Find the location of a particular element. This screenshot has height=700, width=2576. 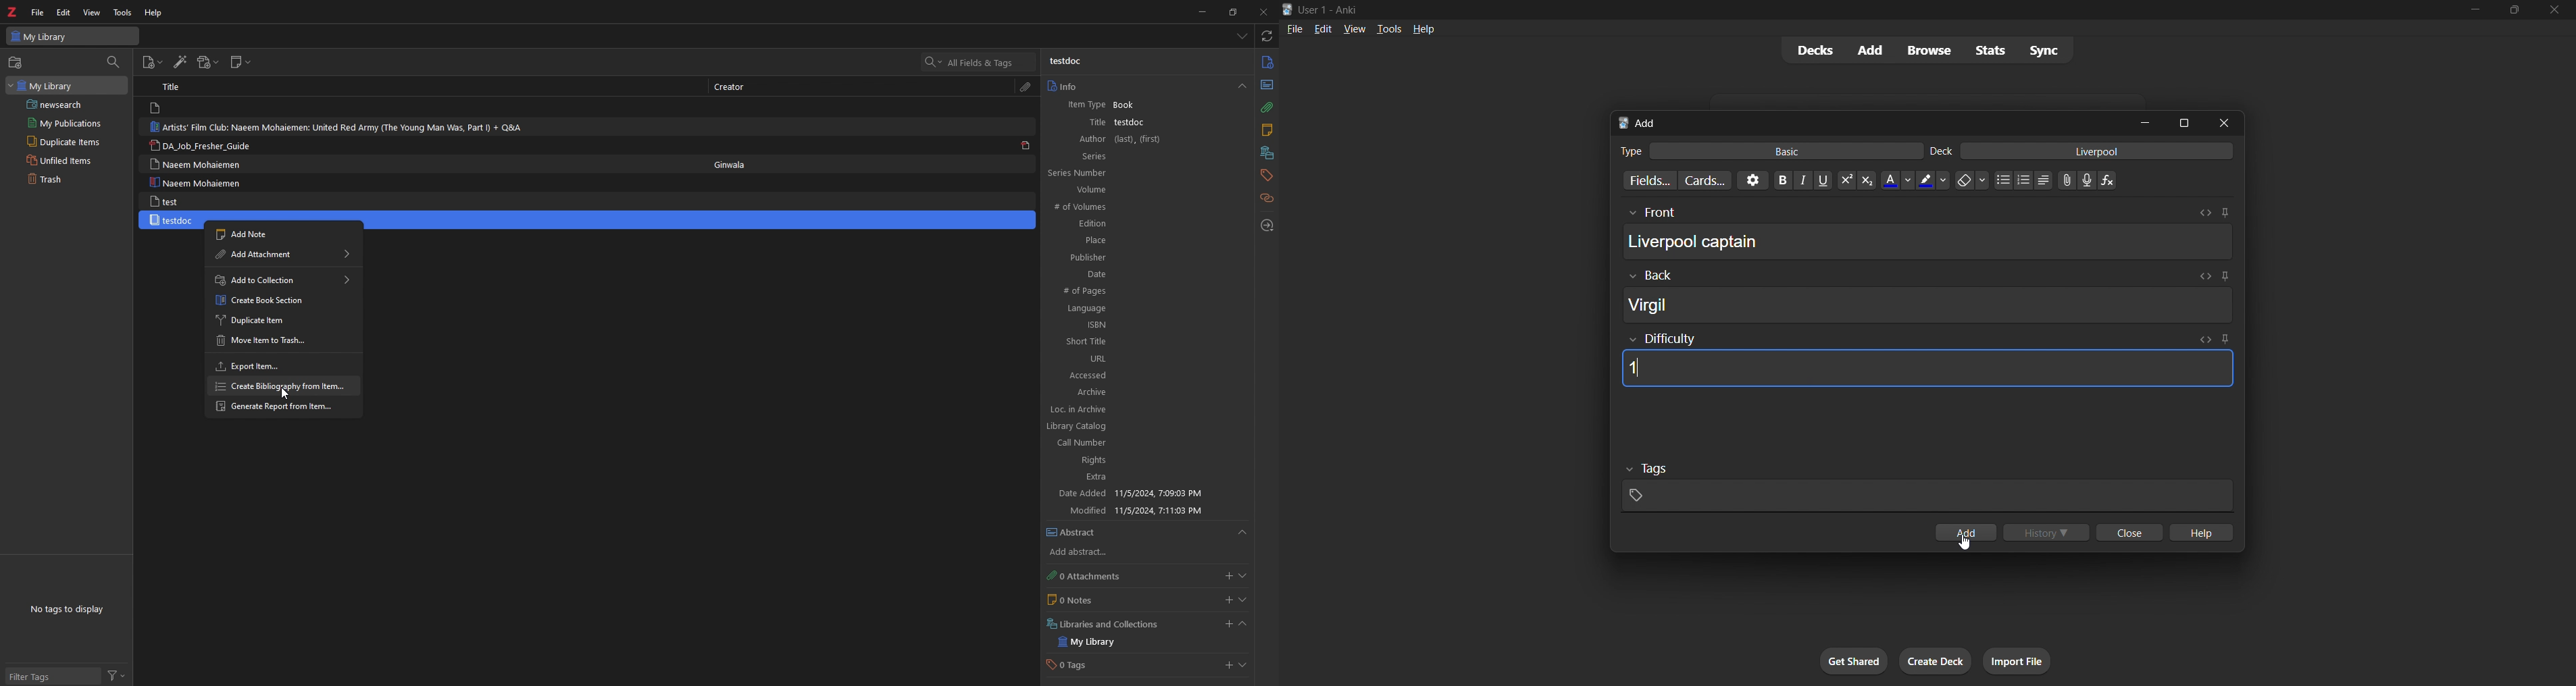

Toggle HTML editor is located at coordinates (2204, 276).